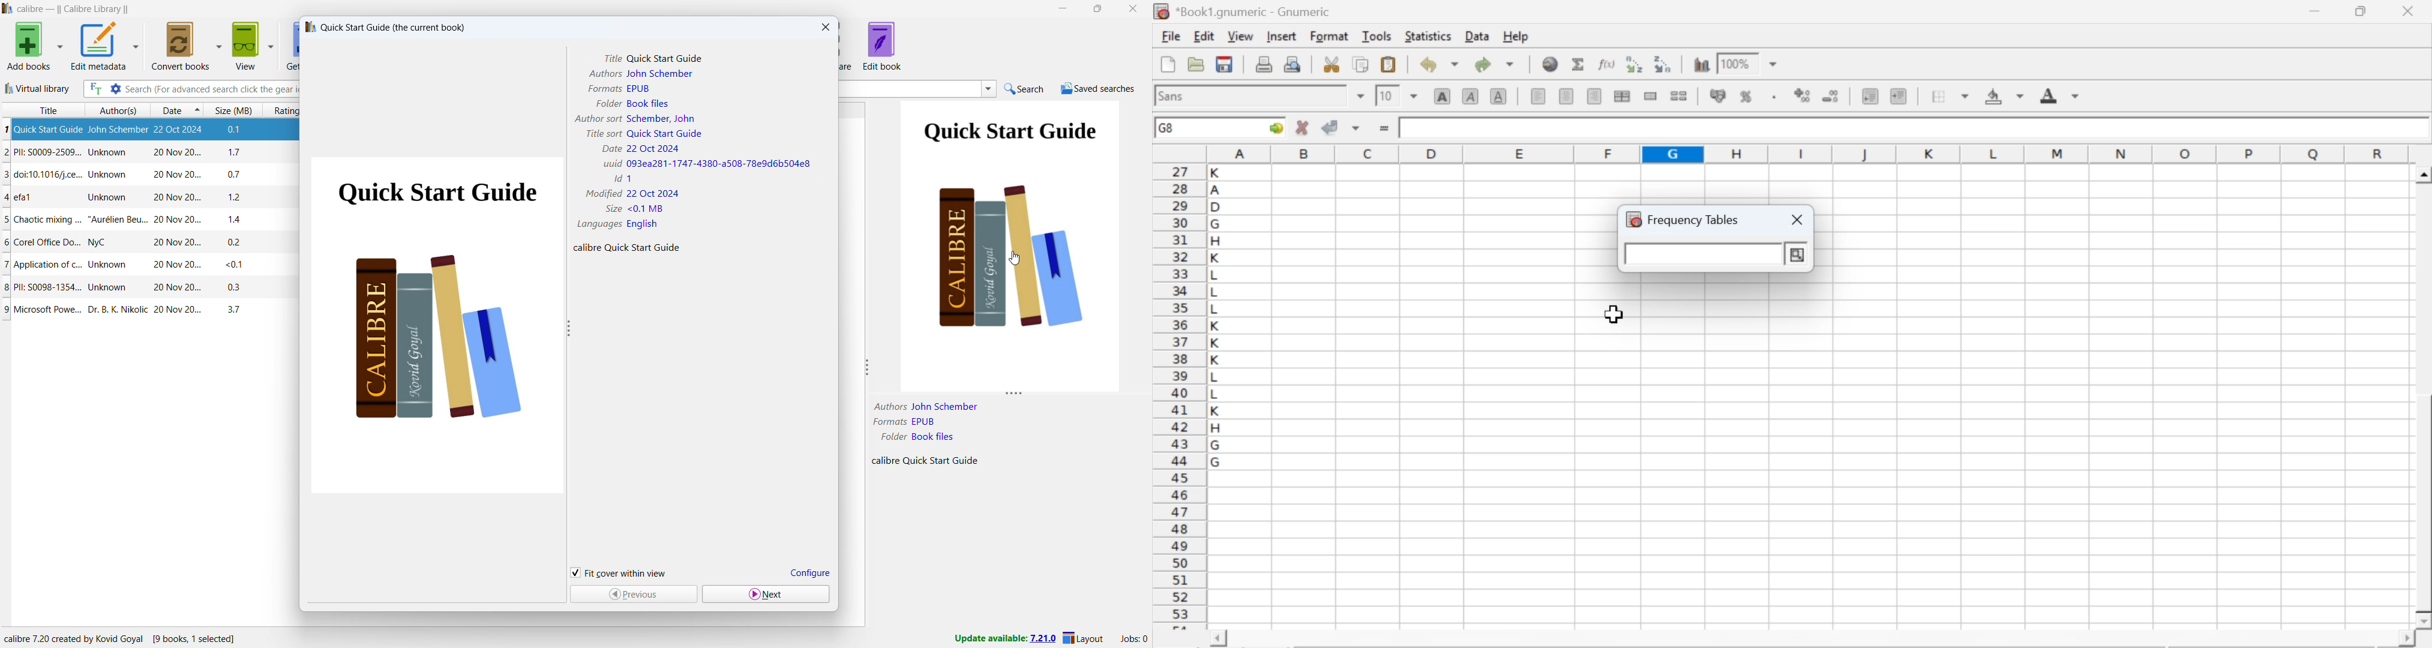 This screenshot has width=2436, height=672. I want to click on Schember John, so click(660, 118).